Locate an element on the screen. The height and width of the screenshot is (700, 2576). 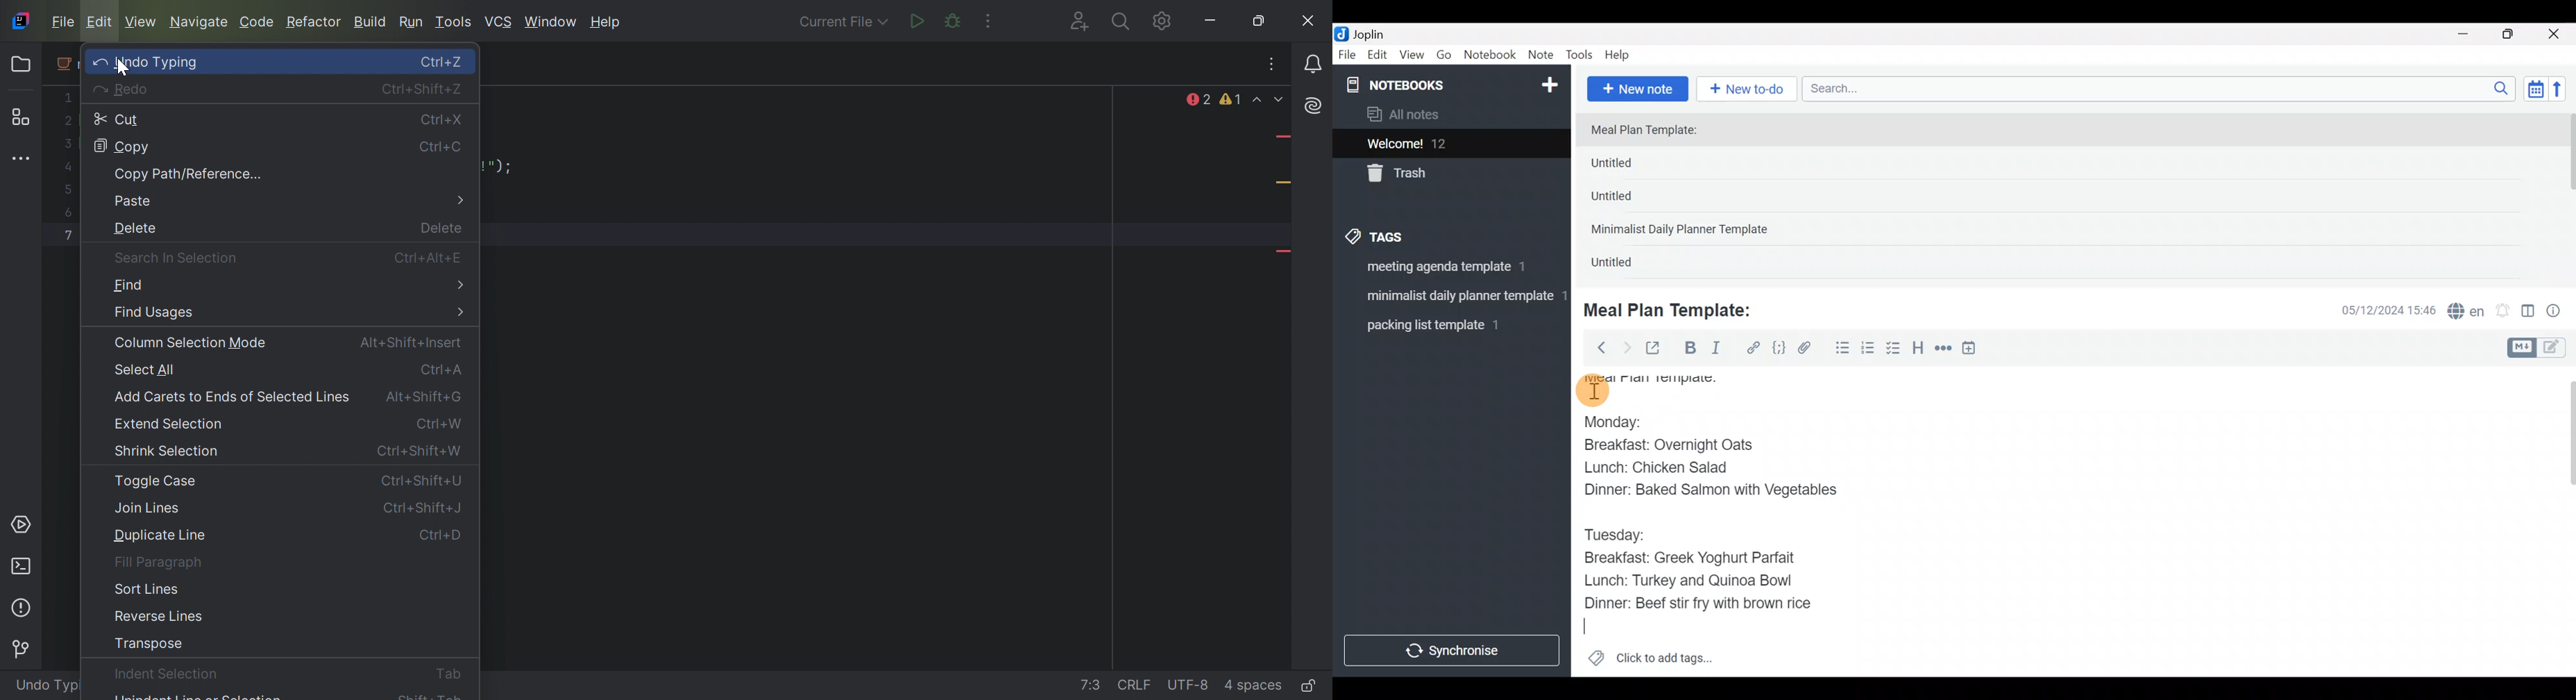
Set alarm is located at coordinates (2503, 312).